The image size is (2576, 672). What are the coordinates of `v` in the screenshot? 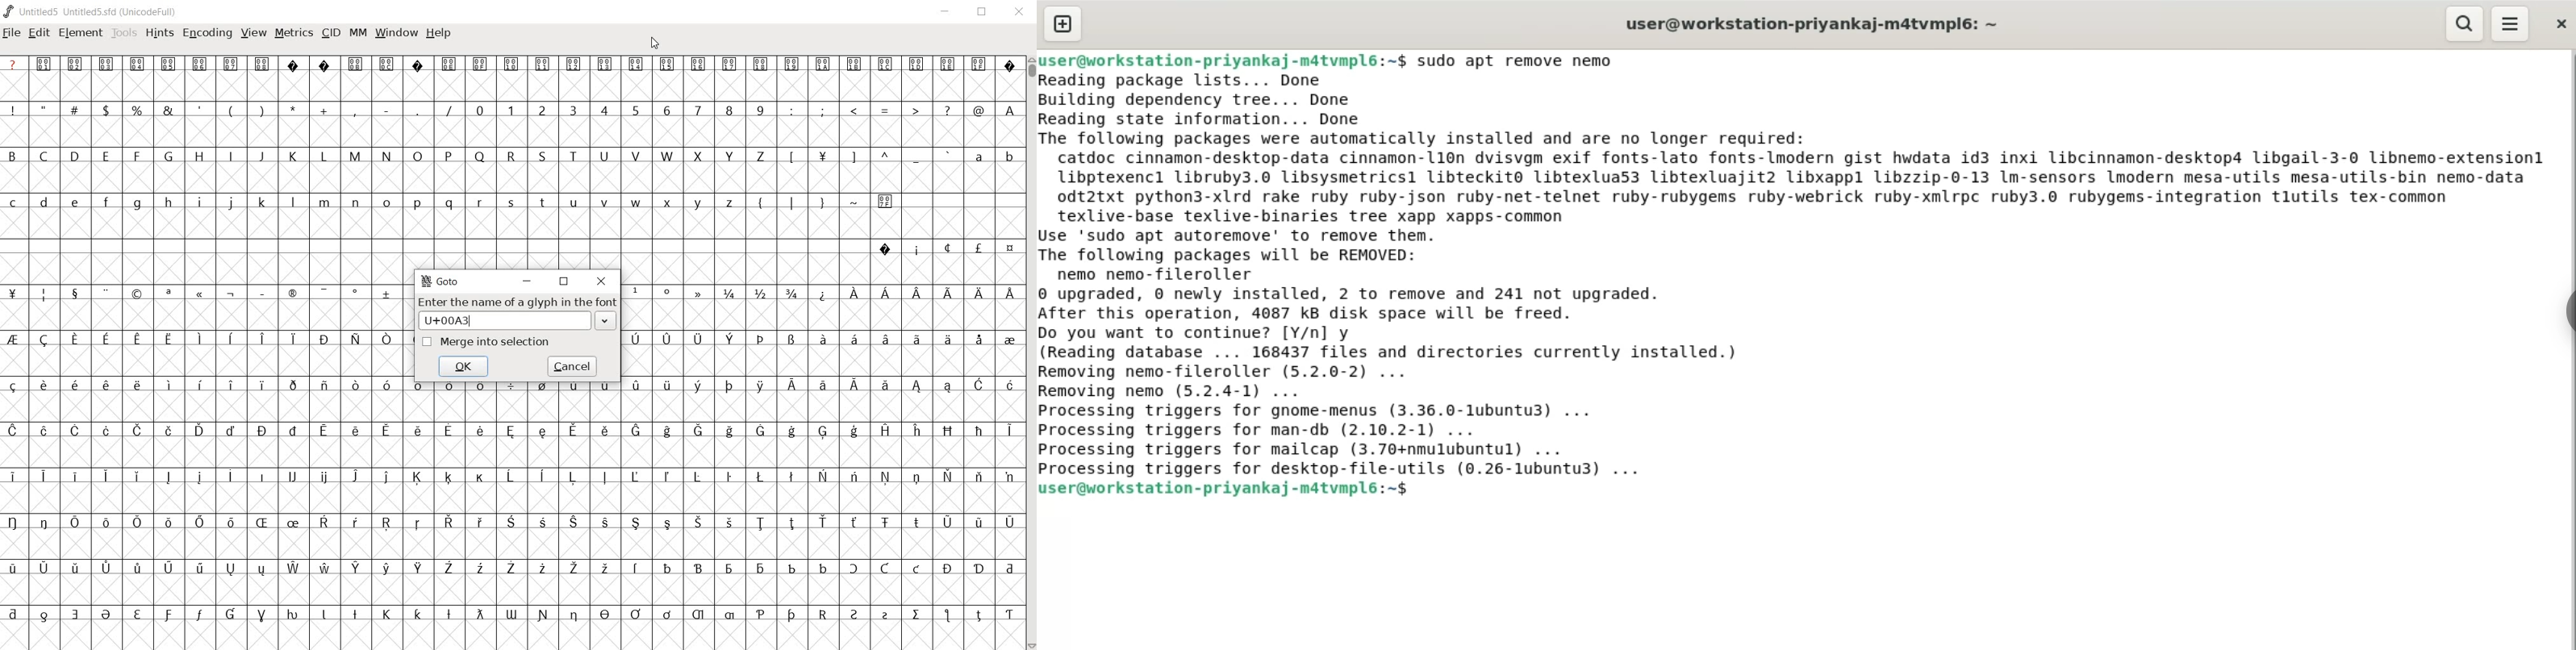 It's located at (605, 202).